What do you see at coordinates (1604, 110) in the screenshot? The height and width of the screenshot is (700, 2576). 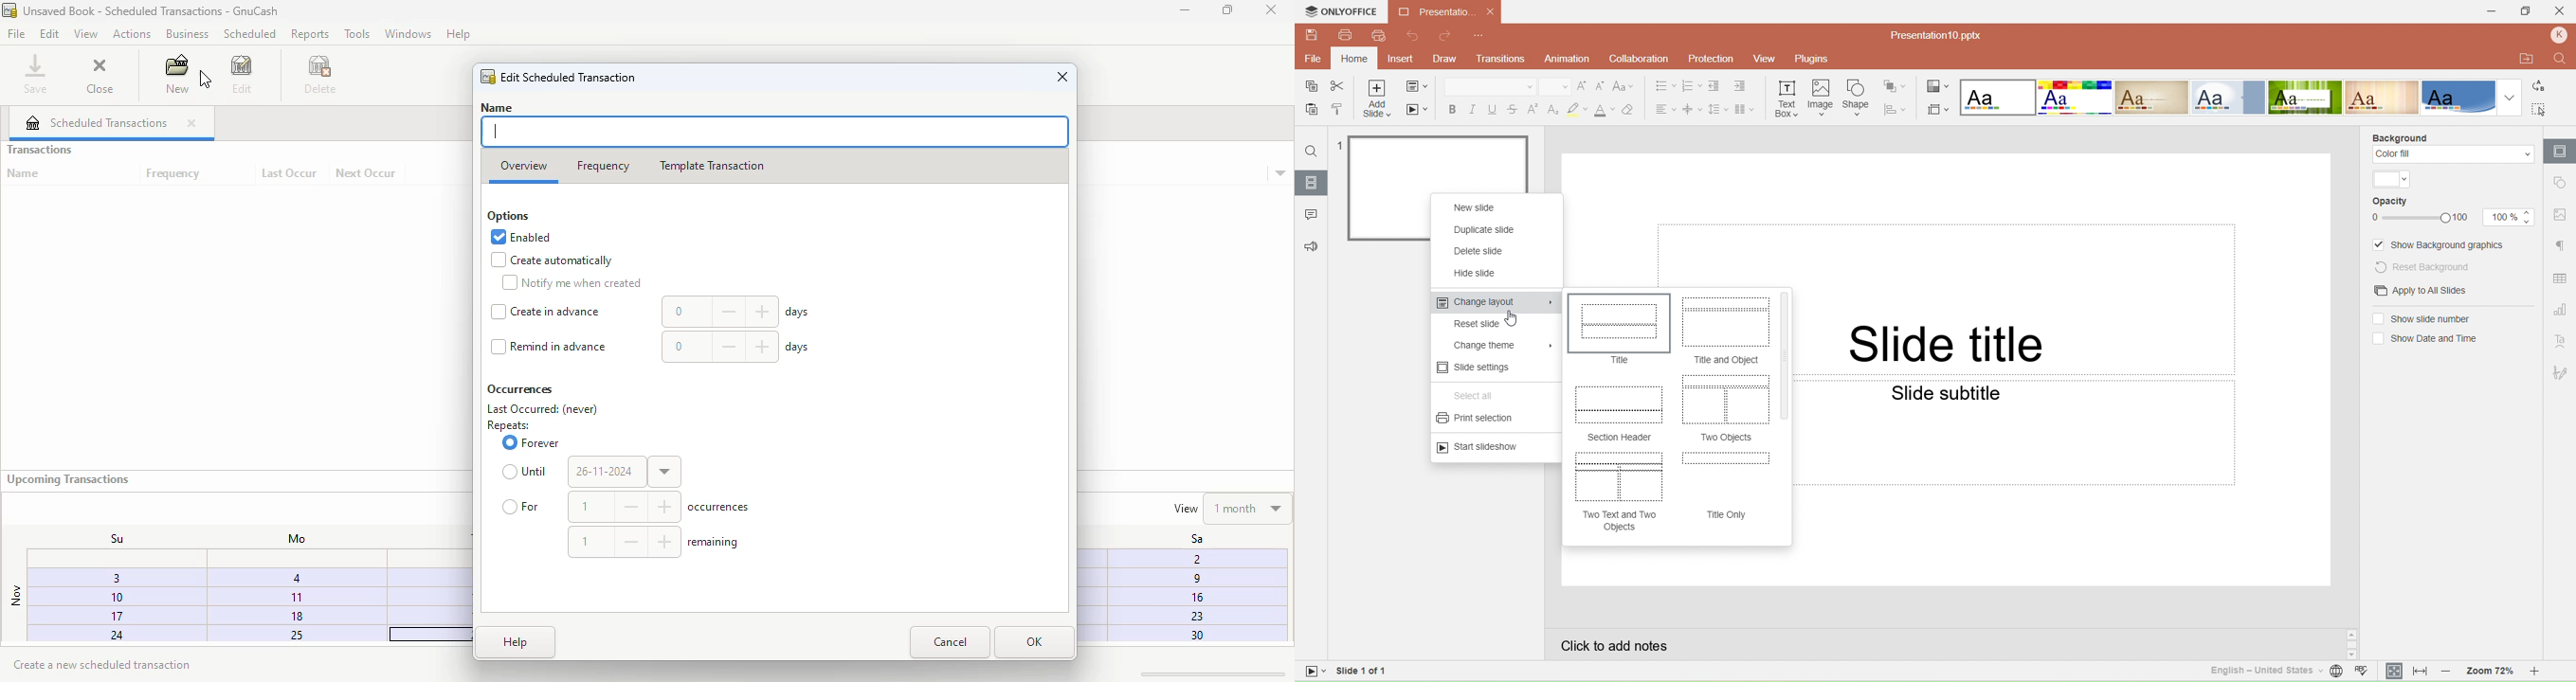 I see `Font color` at bounding box center [1604, 110].